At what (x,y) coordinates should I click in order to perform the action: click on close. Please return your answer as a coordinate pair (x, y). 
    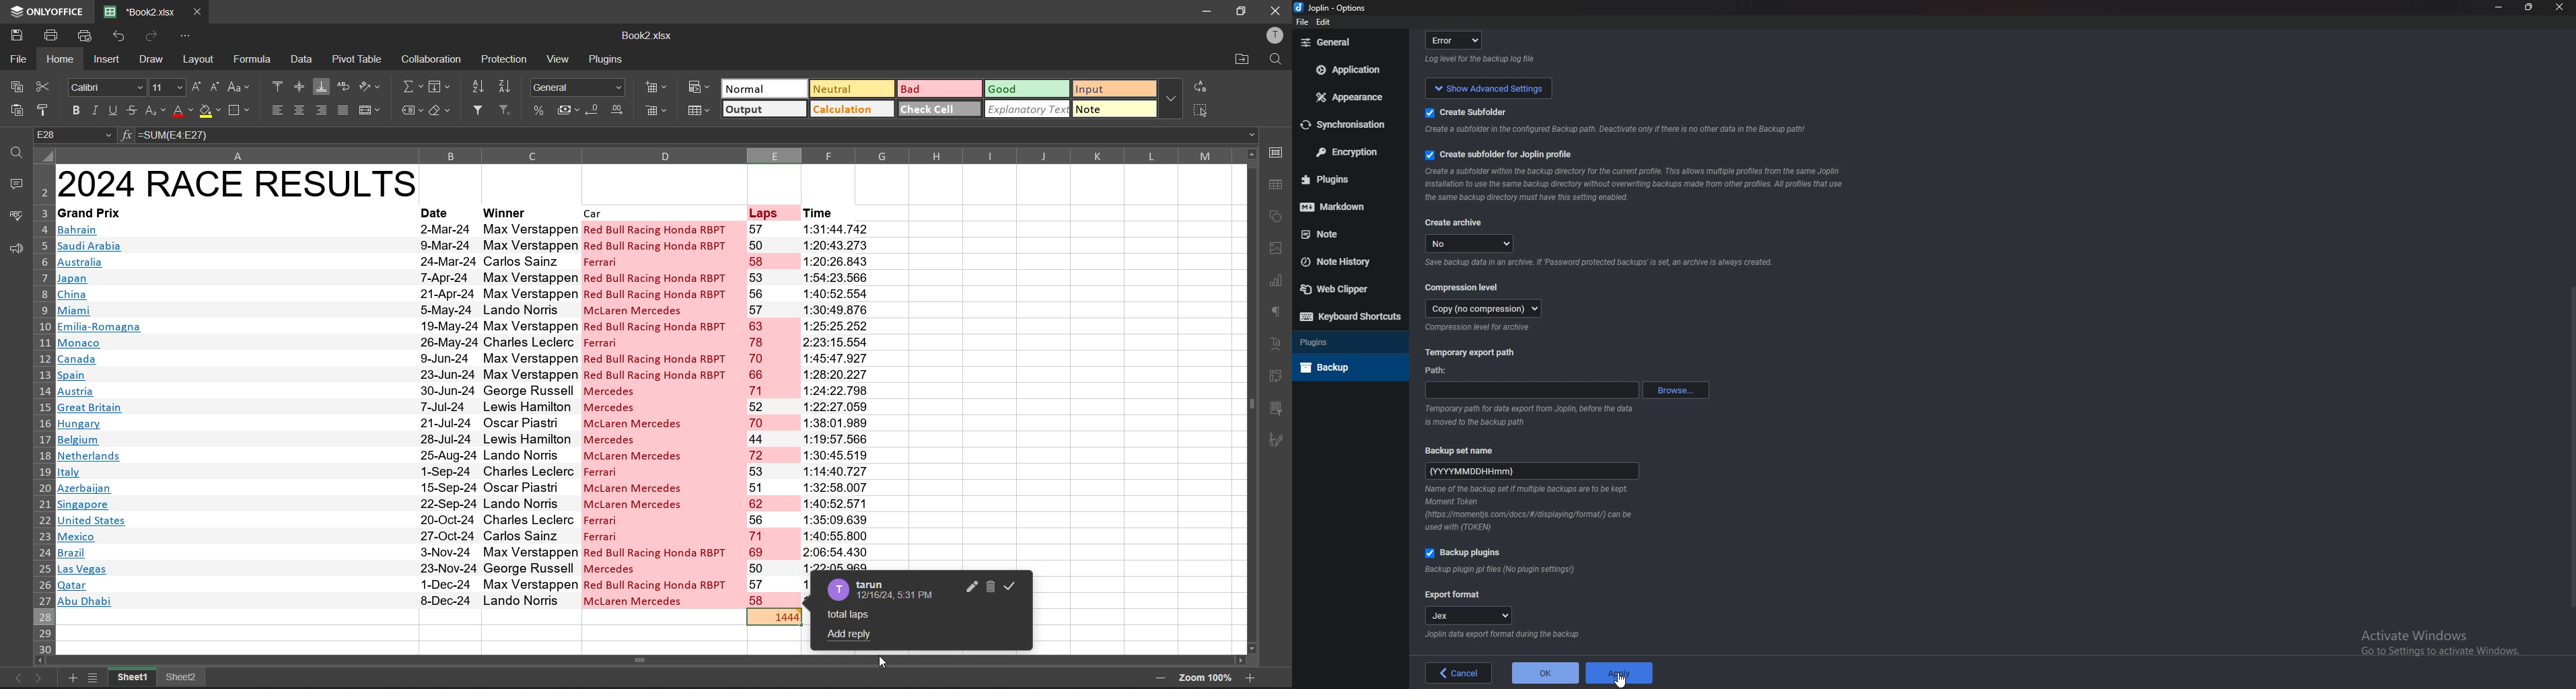
    Looking at the image, I should click on (2558, 10).